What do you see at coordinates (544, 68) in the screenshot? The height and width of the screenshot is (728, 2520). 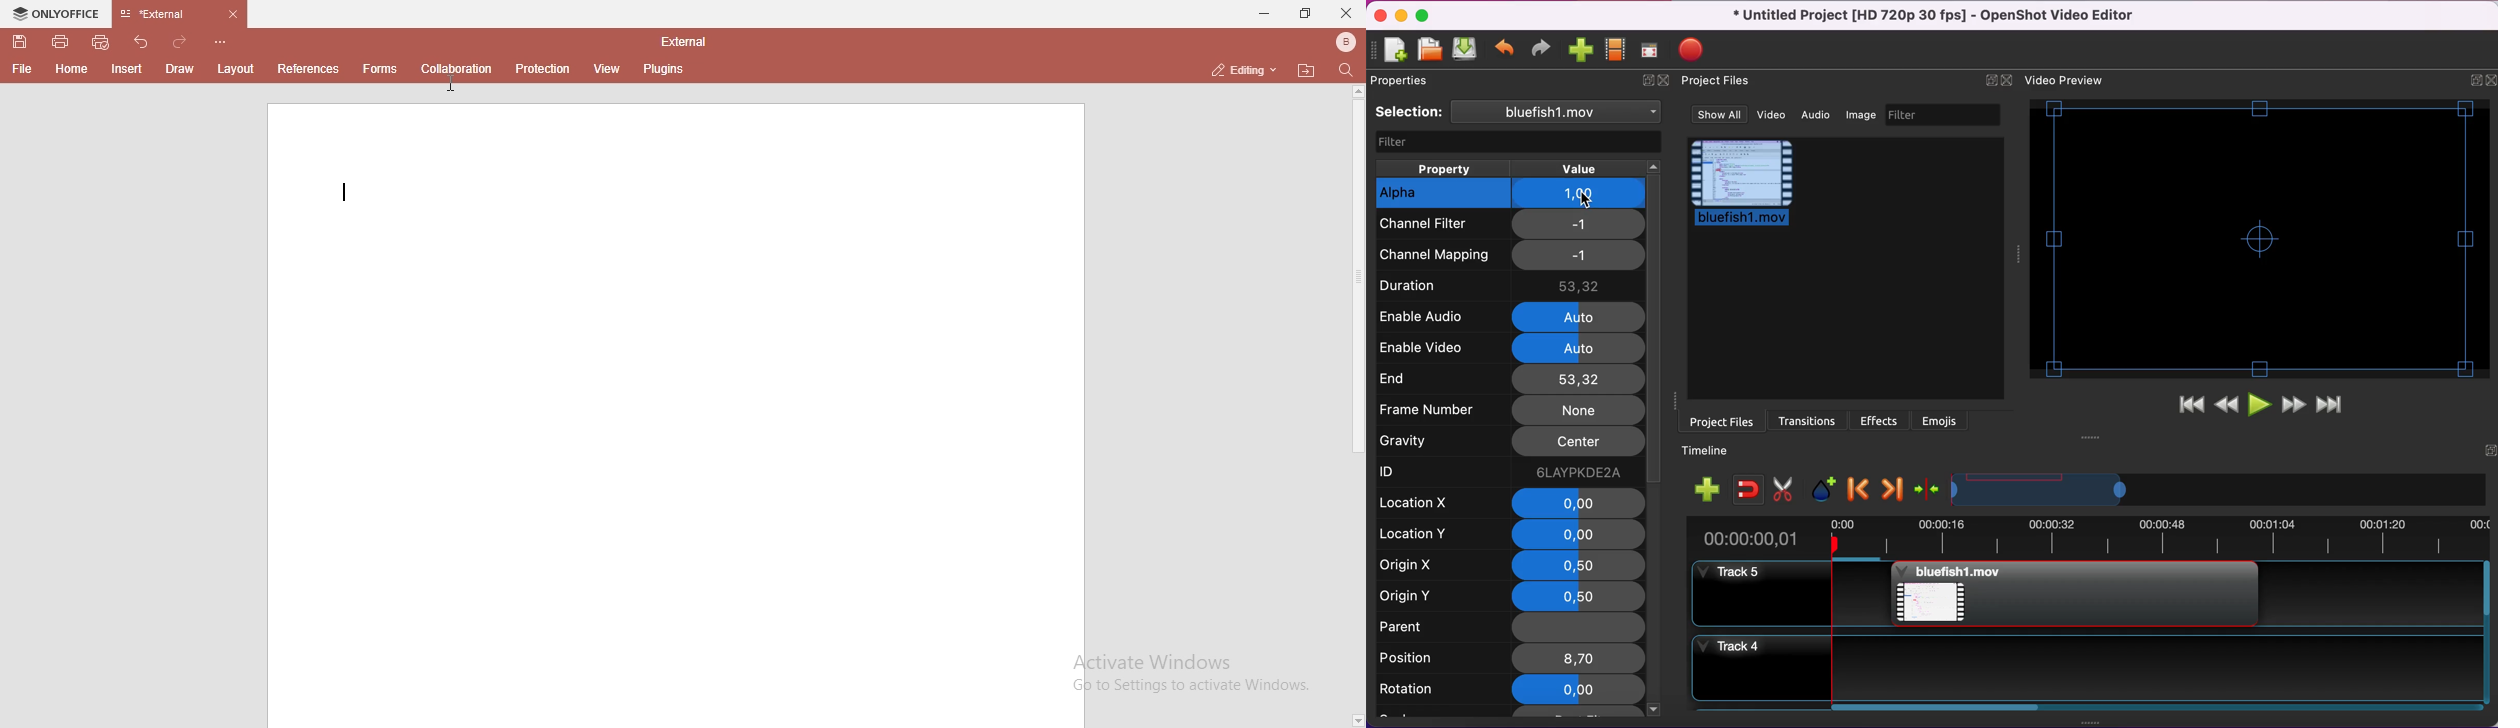 I see `protection` at bounding box center [544, 68].